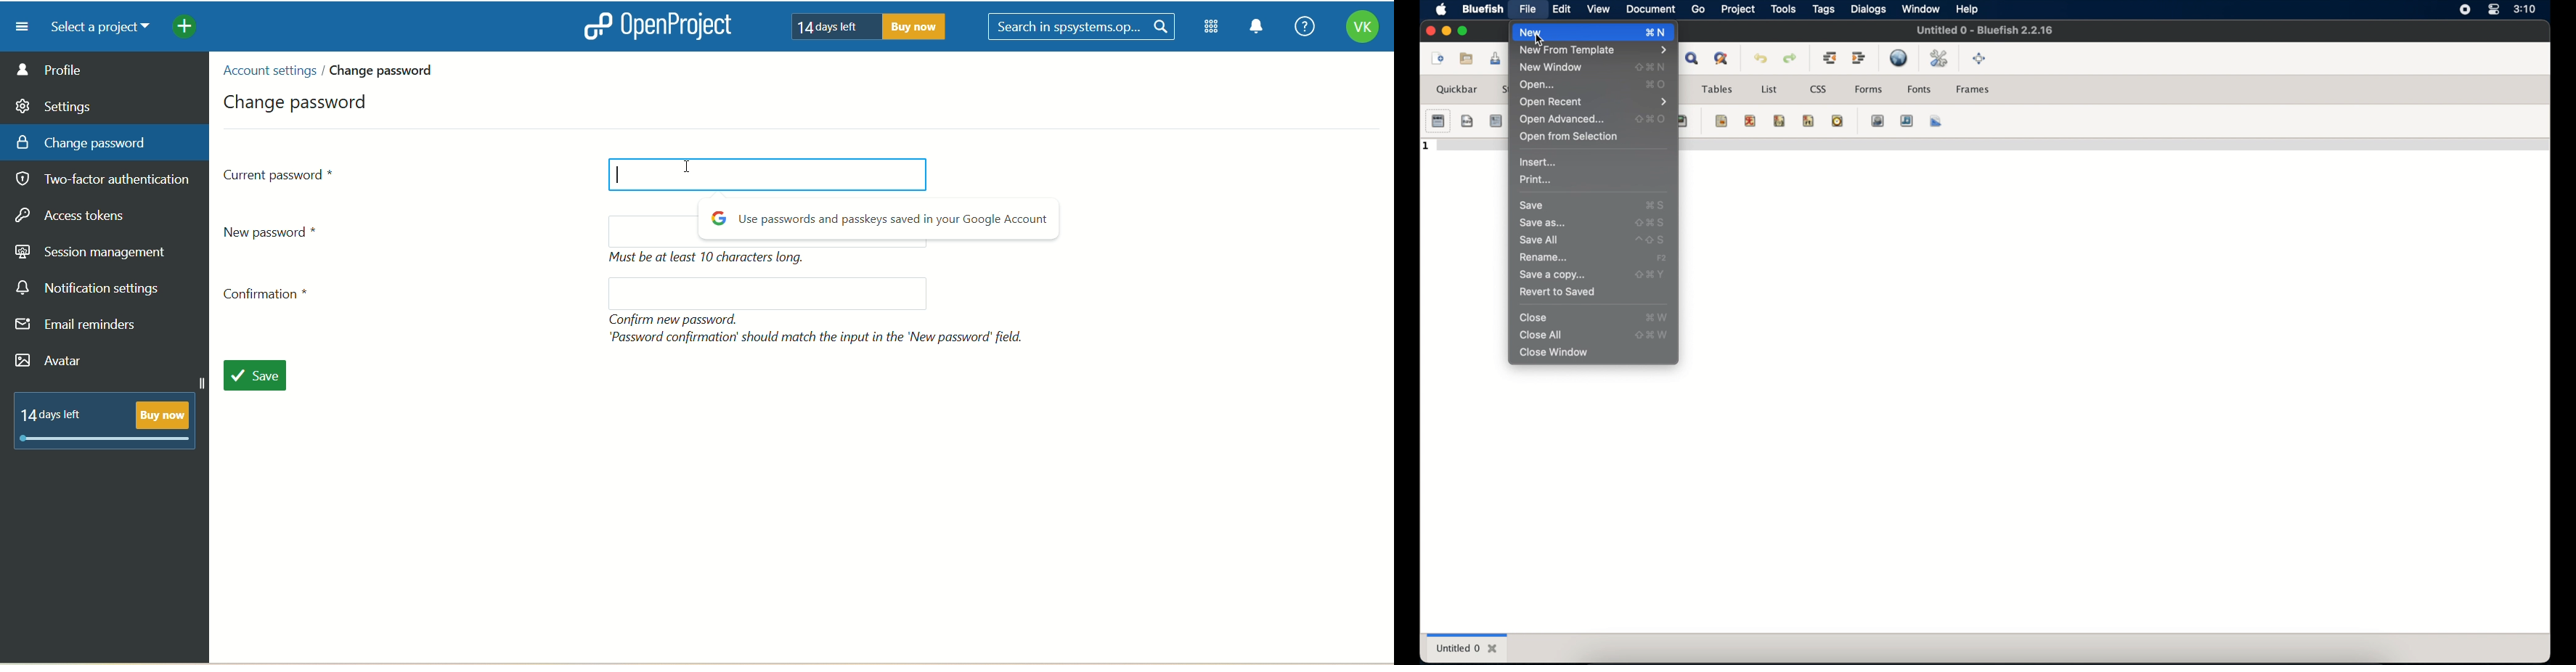  Describe the element at coordinates (1467, 58) in the screenshot. I see `open` at that location.